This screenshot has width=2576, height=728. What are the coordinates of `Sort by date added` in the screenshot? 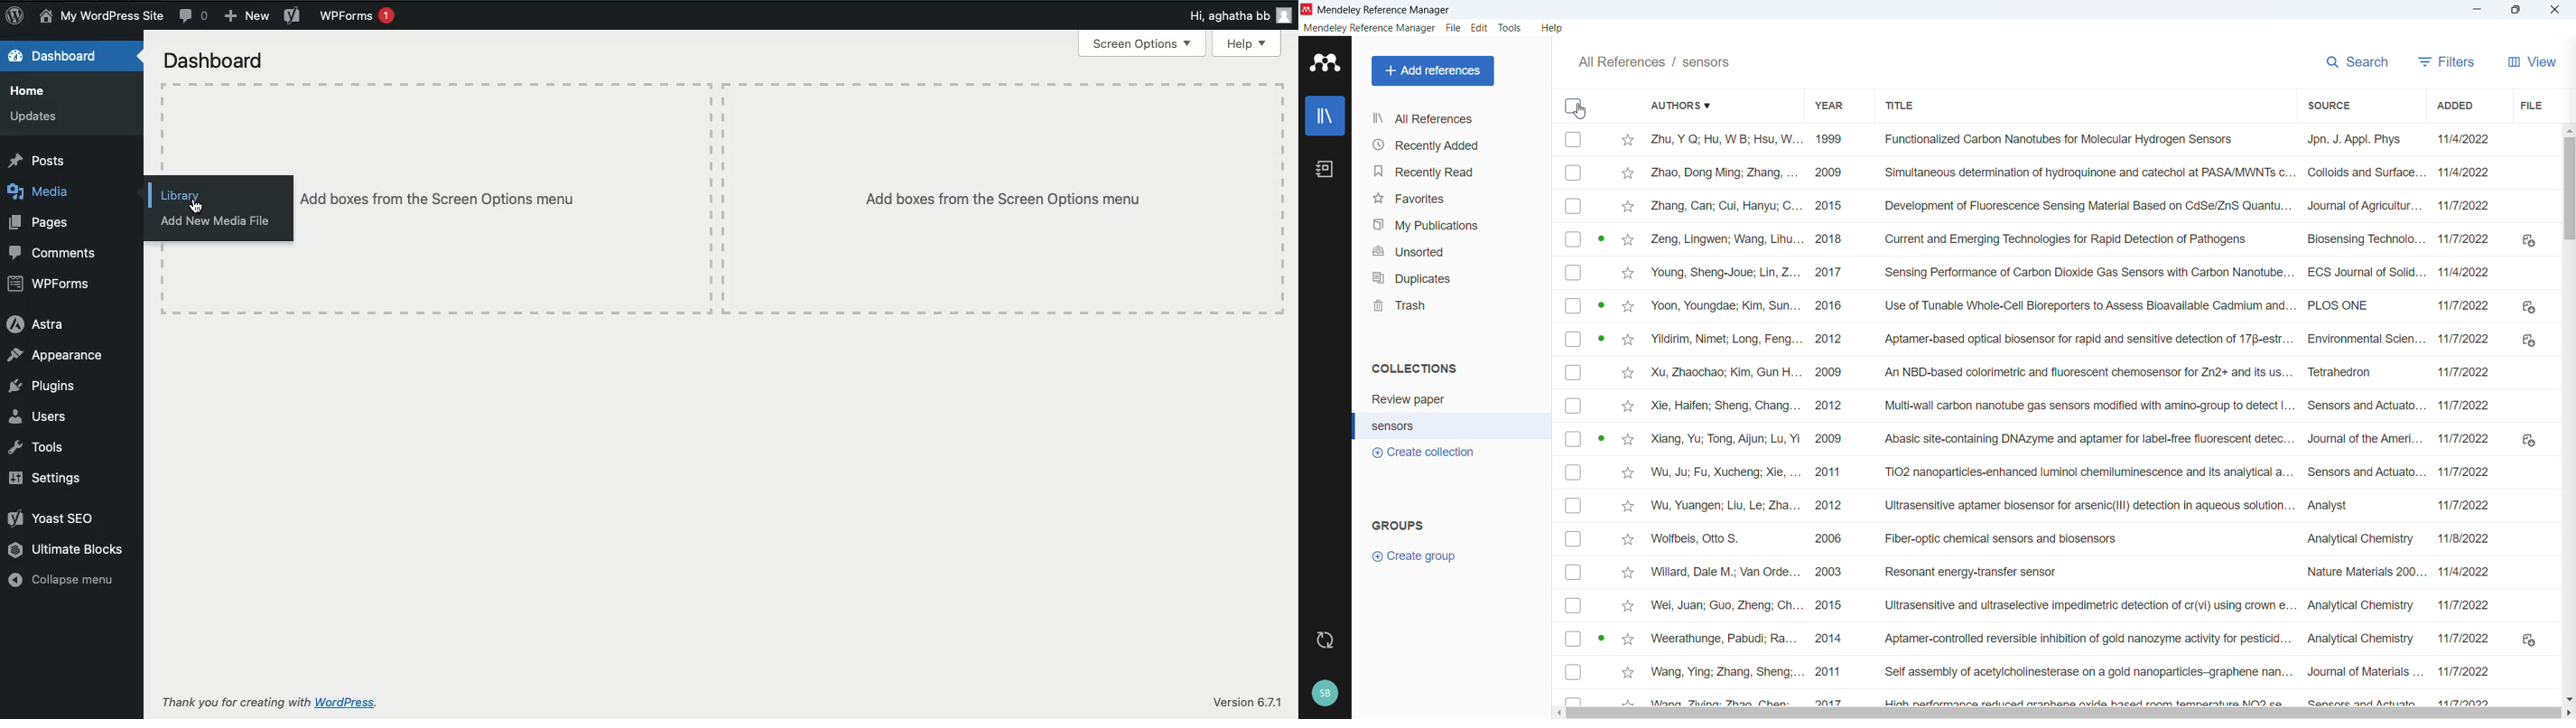 It's located at (2452, 105).